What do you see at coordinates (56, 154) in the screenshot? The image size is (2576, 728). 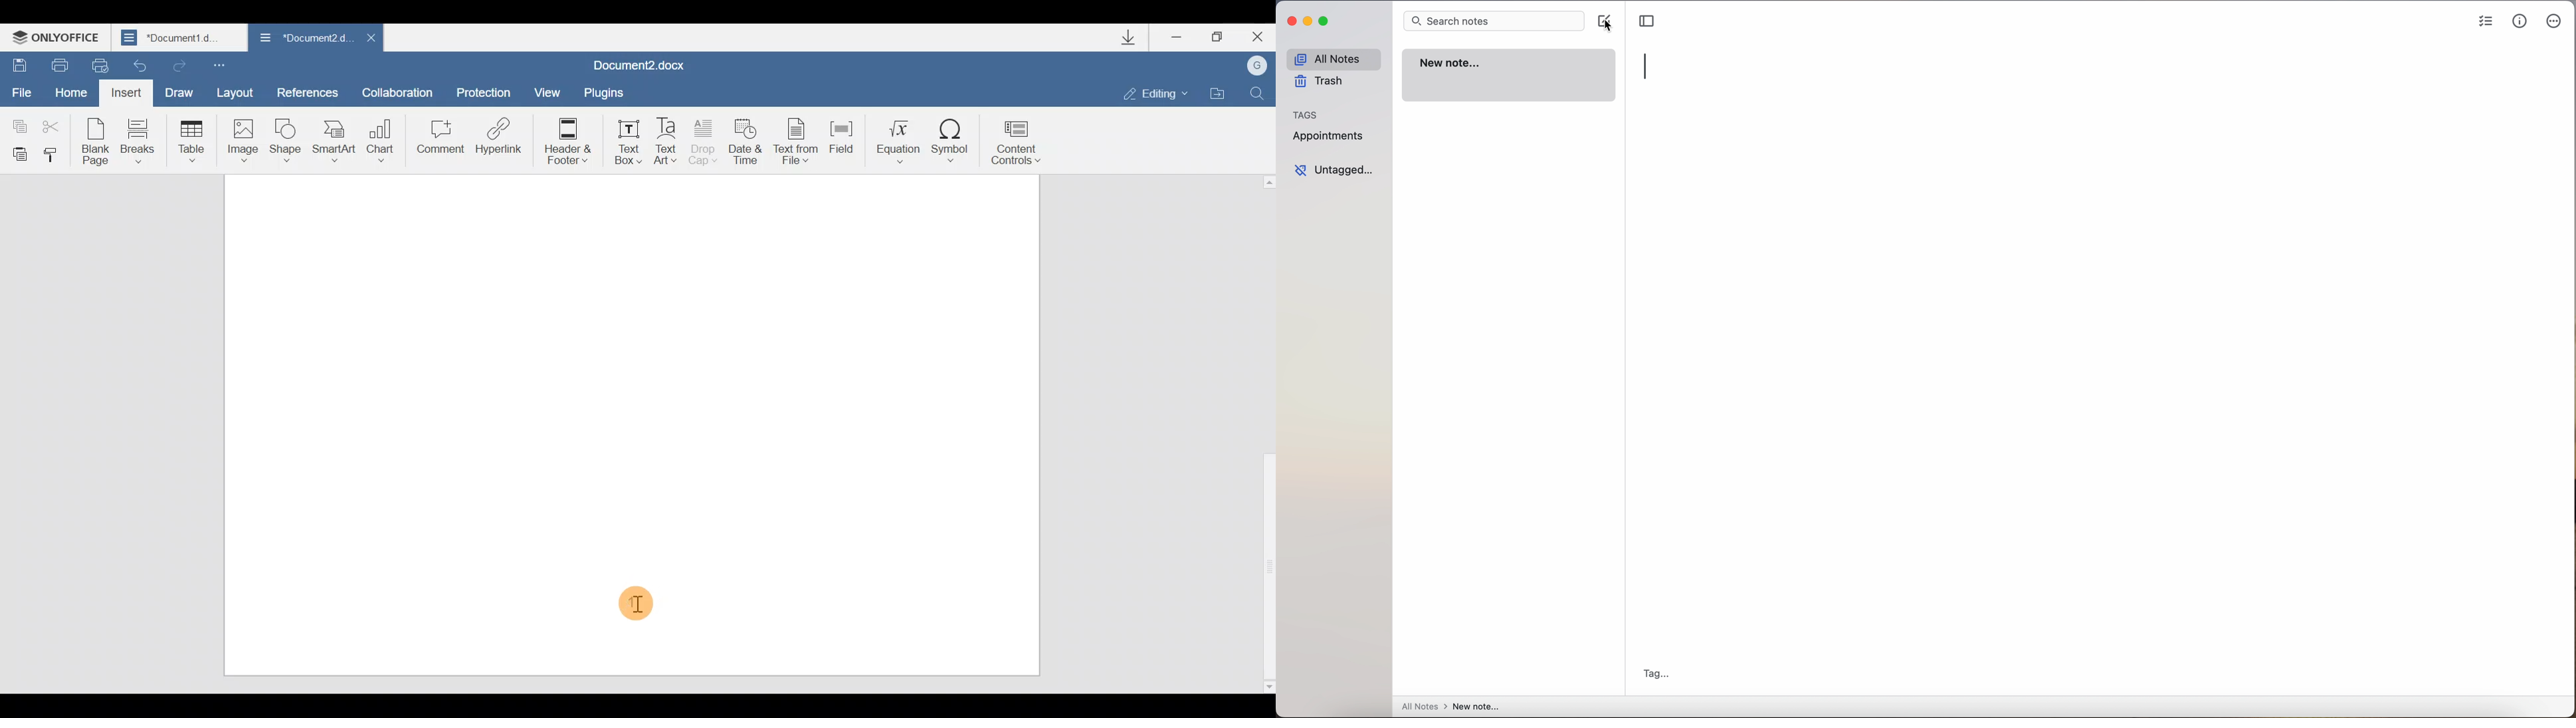 I see `Copy style` at bounding box center [56, 154].